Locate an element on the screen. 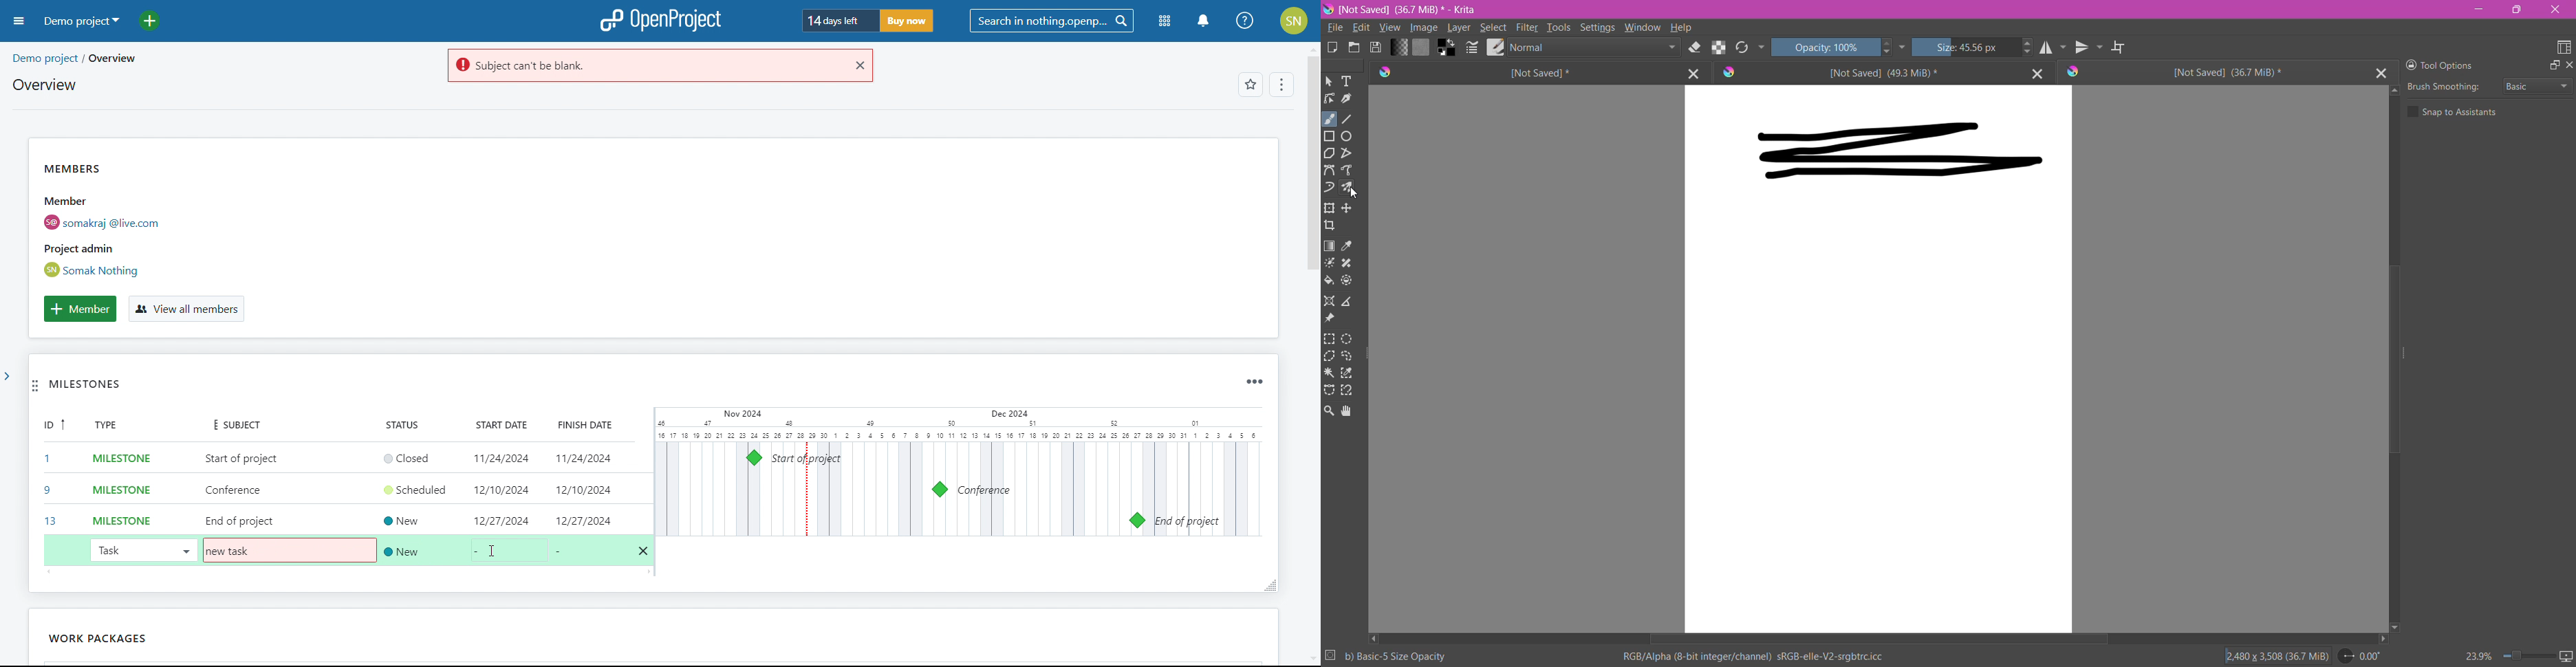 The height and width of the screenshot is (672, 2576). Save is located at coordinates (1376, 48).